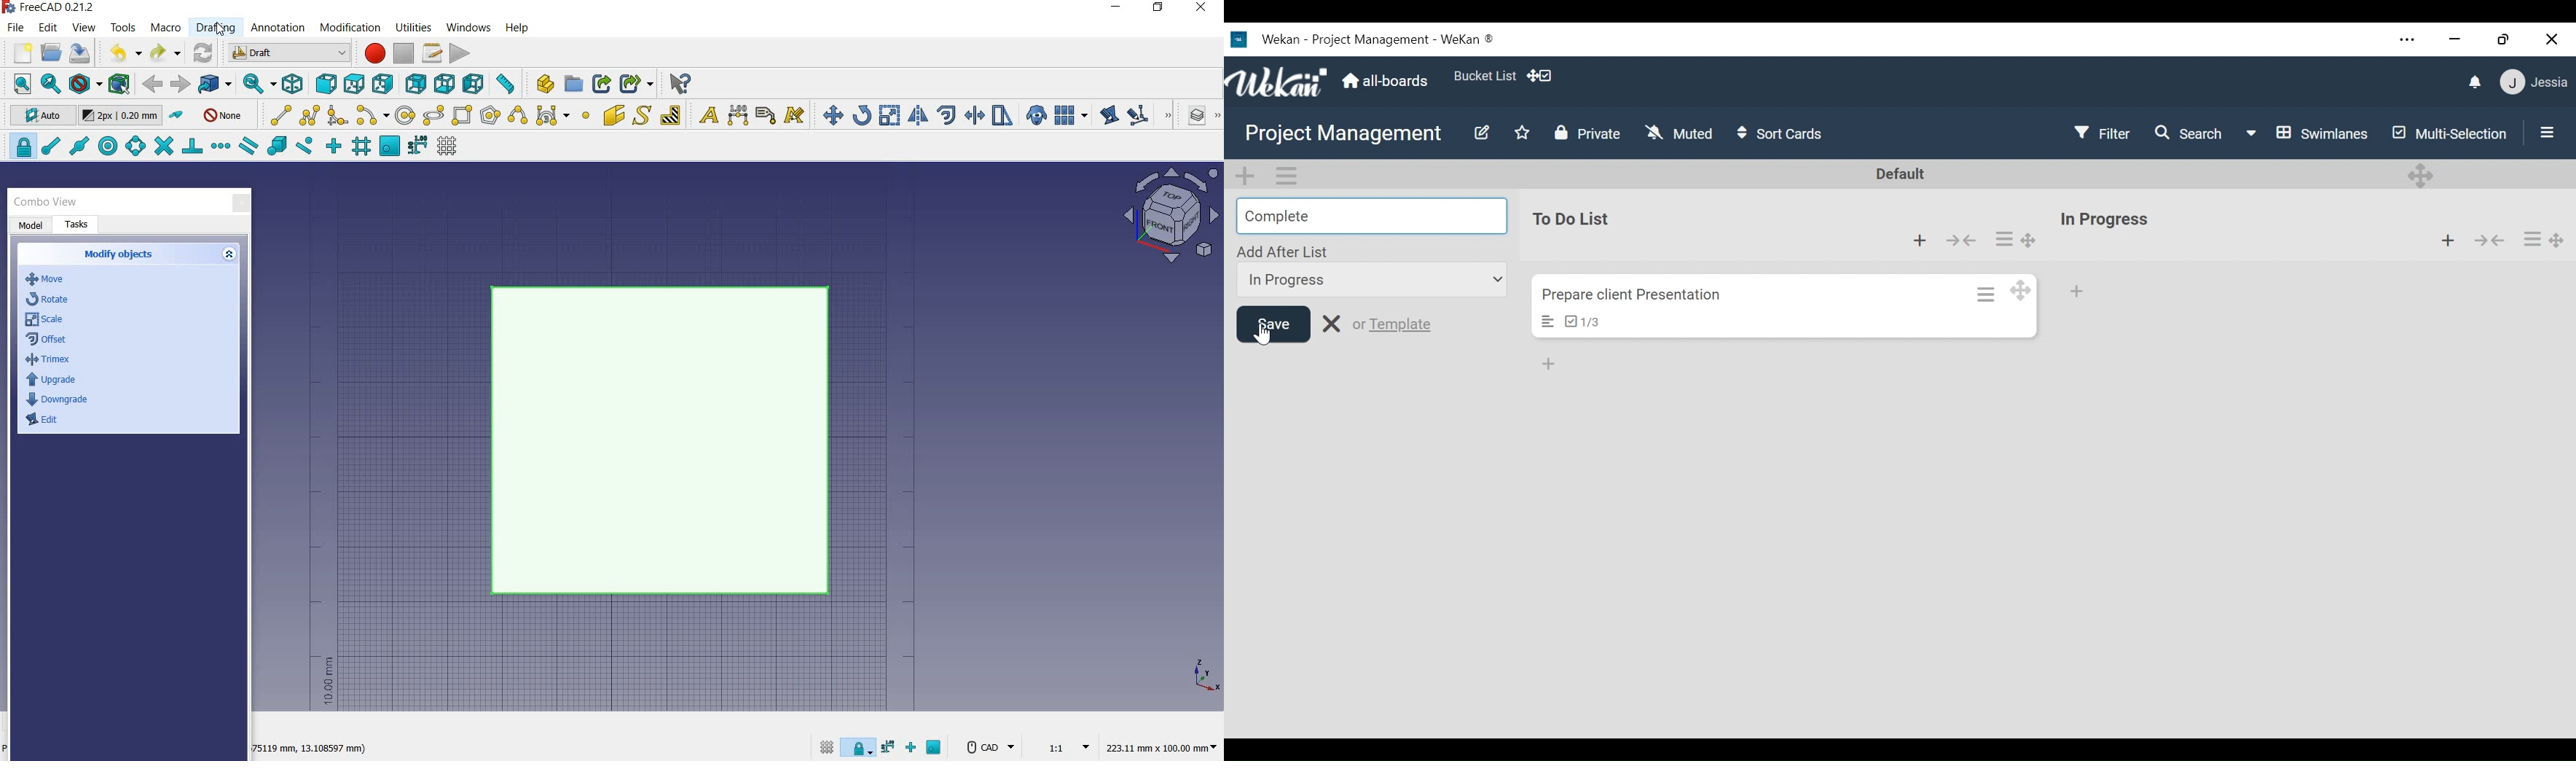 Image resolution: width=2576 pixels, height=784 pixels. I want to click on arc tools, so click(372, 116).